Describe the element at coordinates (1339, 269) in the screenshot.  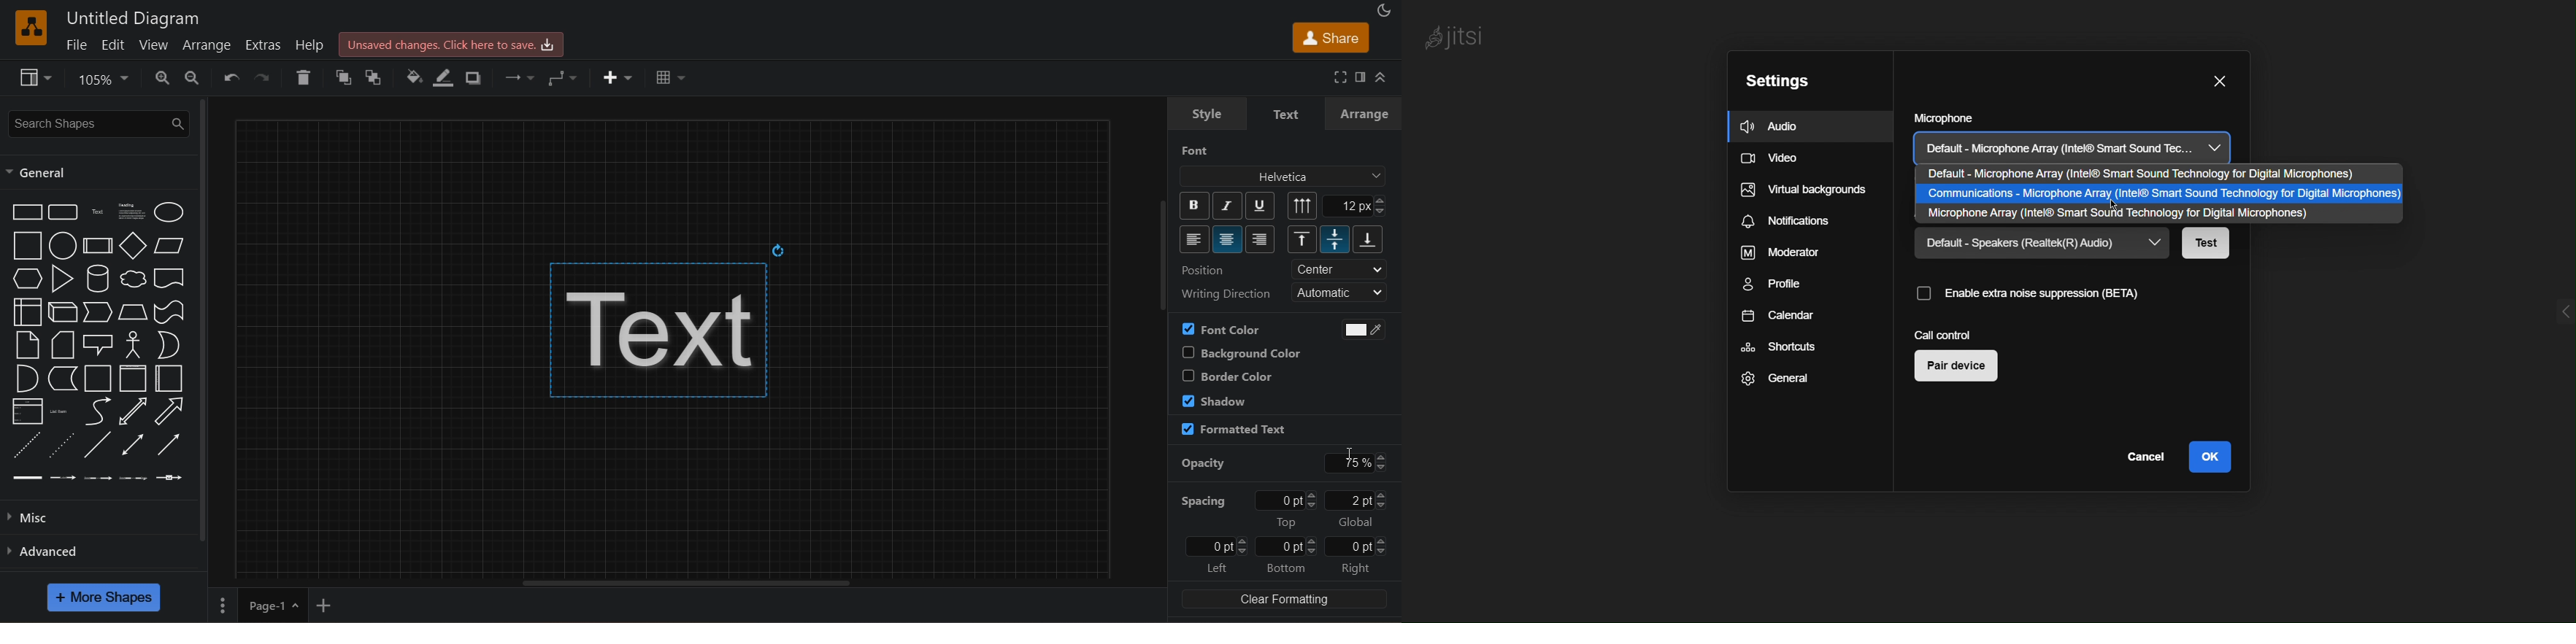
I see `center` at that location.